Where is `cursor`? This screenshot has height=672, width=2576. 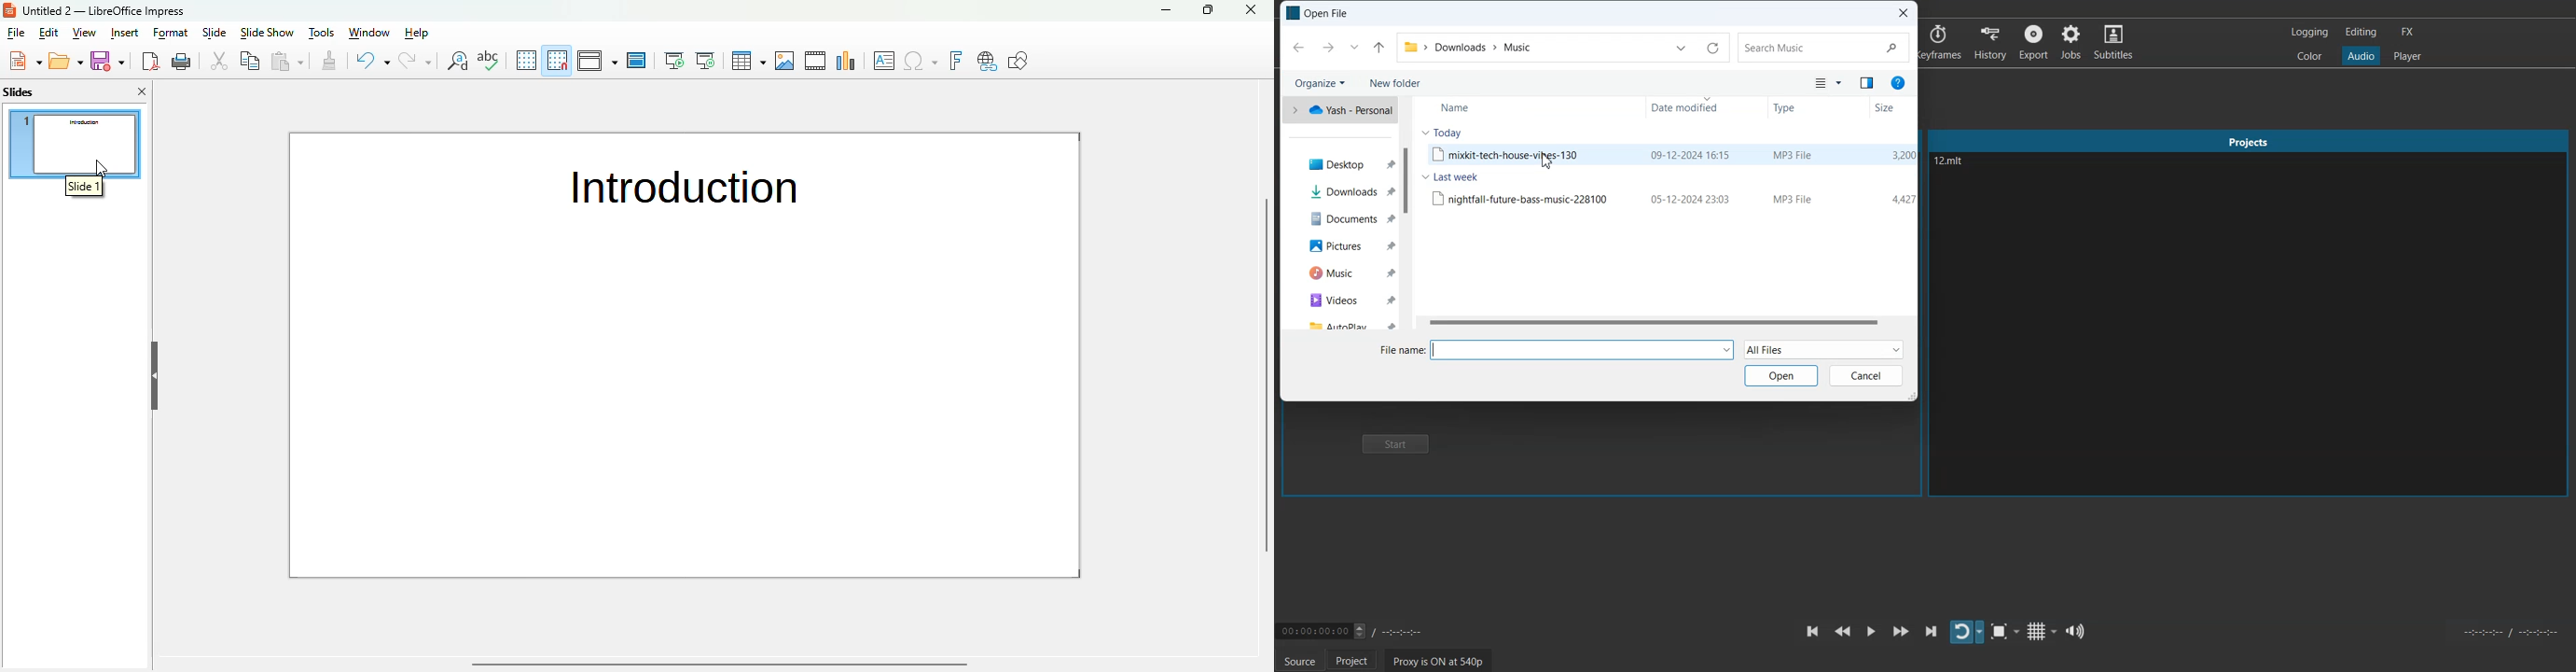 cursor is located at coordinates (1547, 165).